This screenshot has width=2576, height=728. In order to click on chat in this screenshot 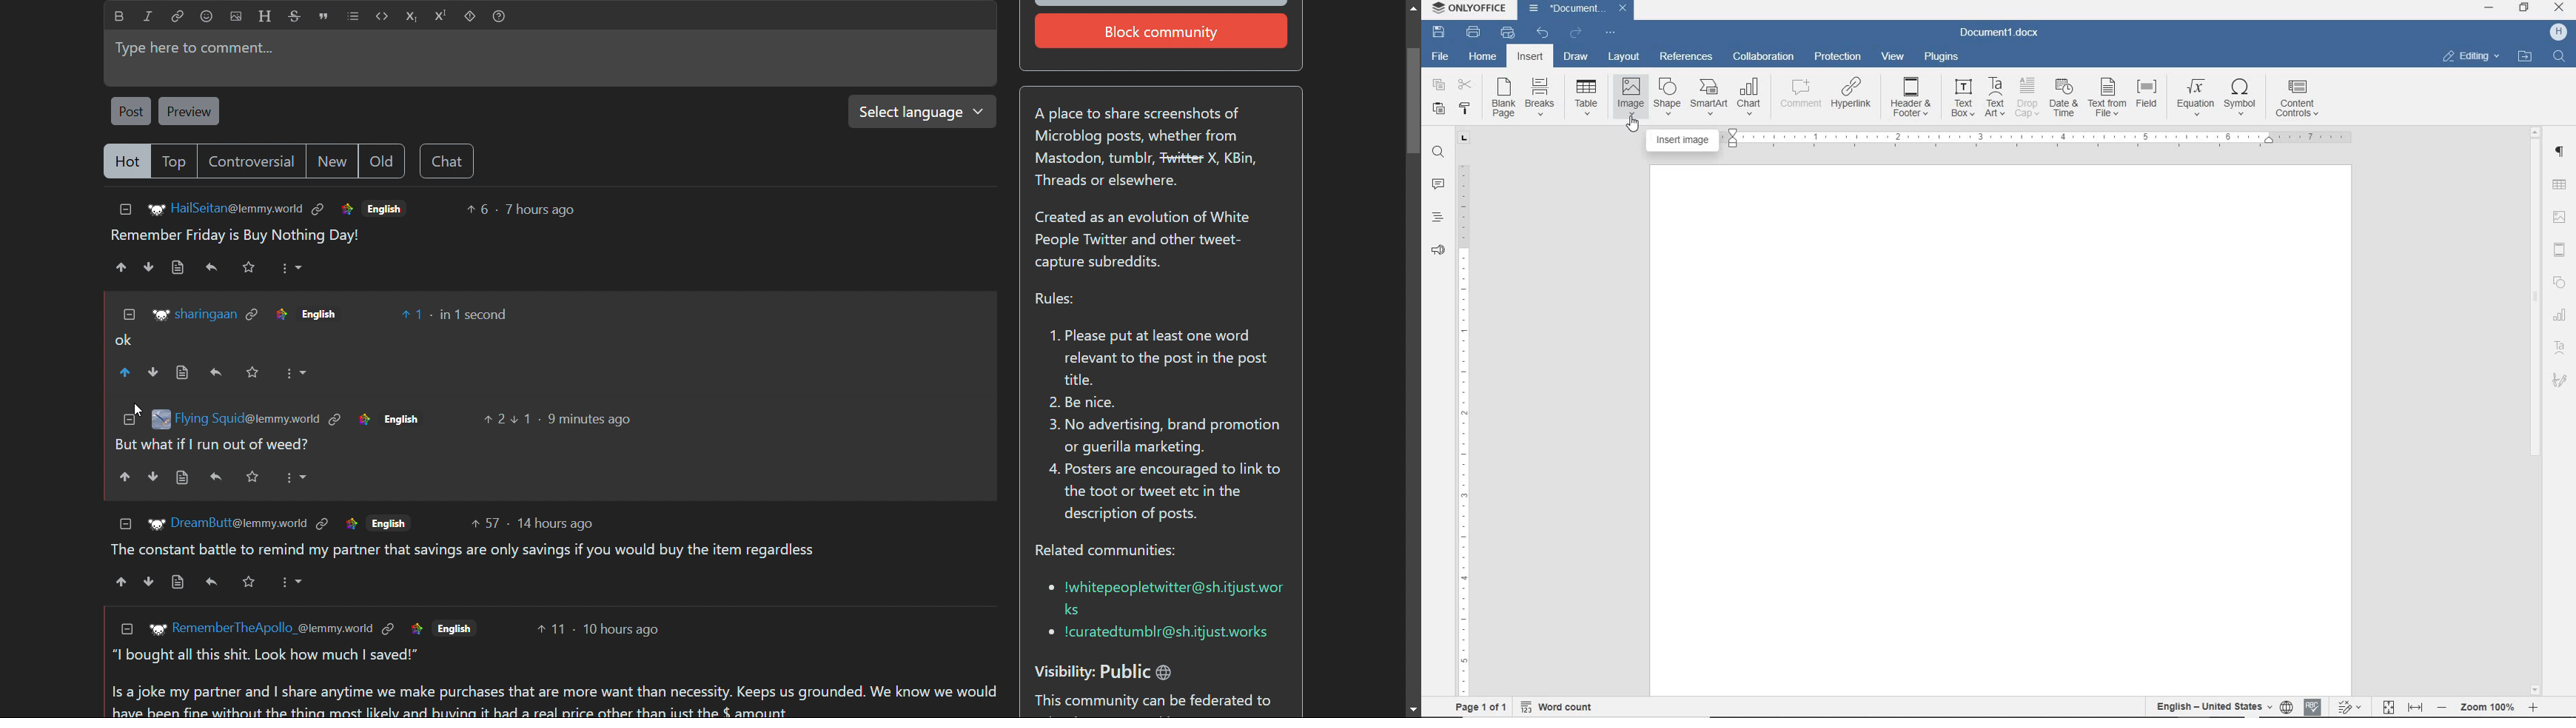, I will do `click(446, 161)`.